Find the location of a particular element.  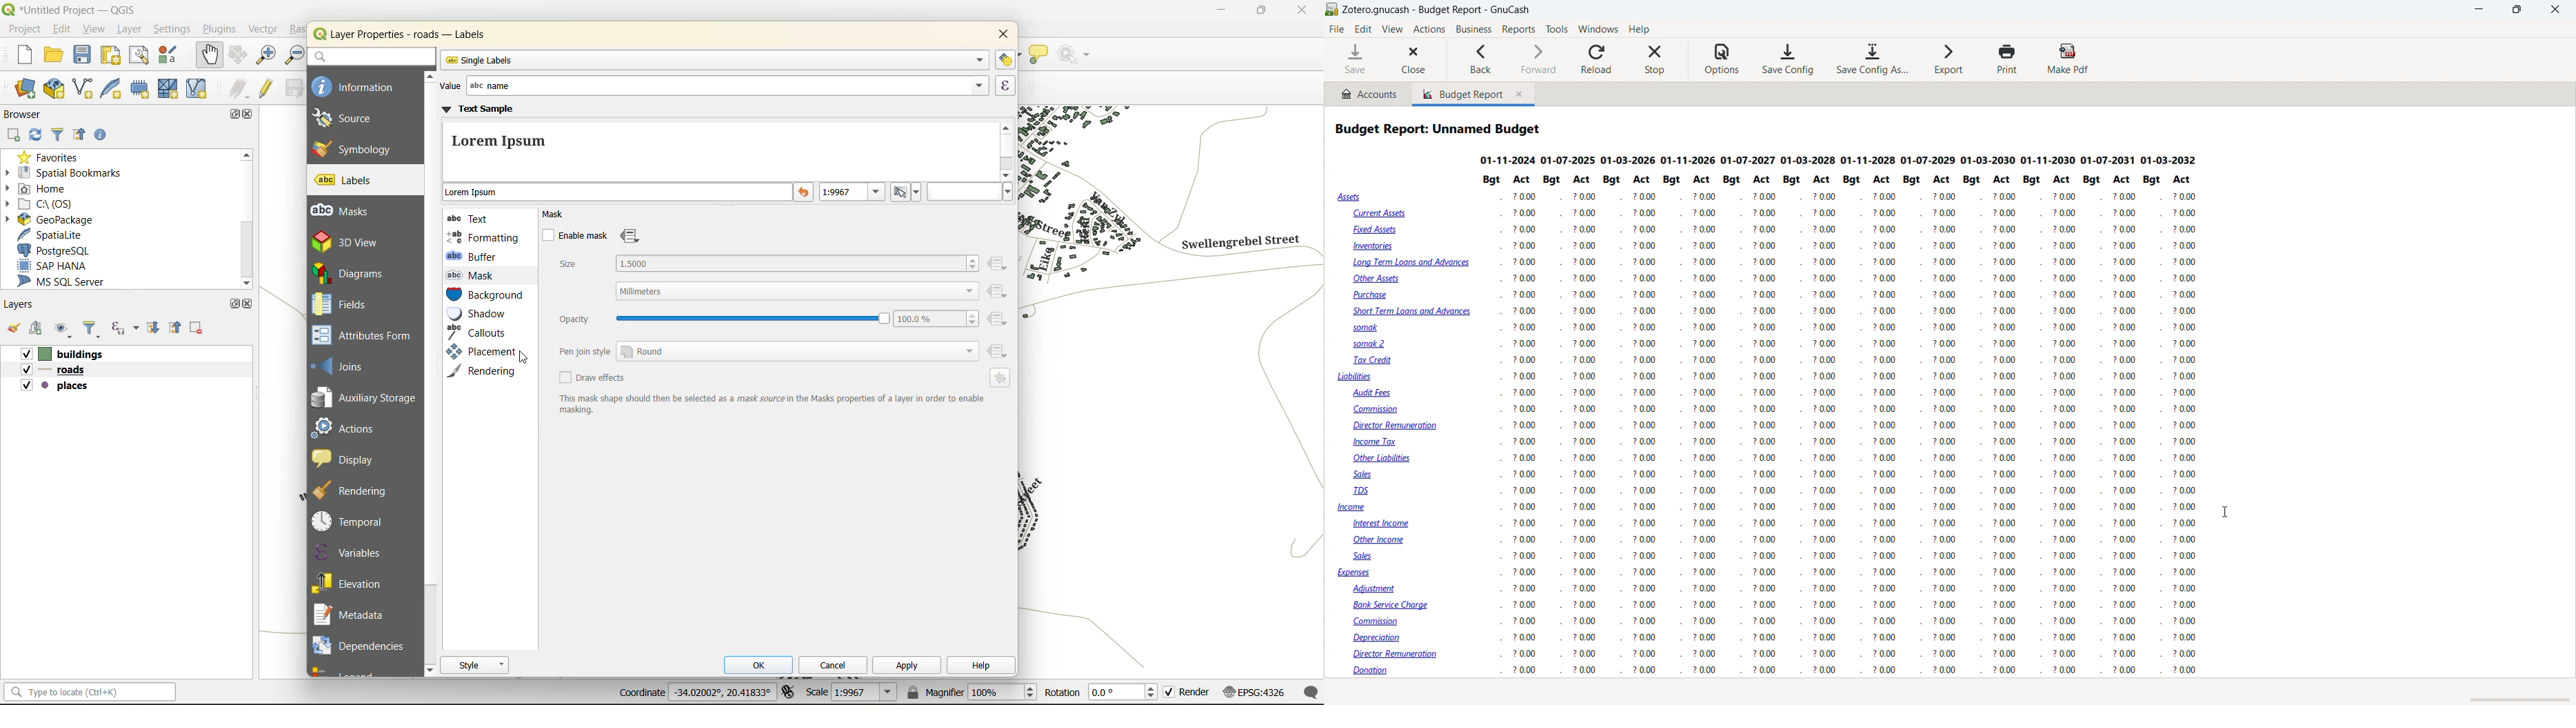

toggle extents is located at coordinates (788, 690).